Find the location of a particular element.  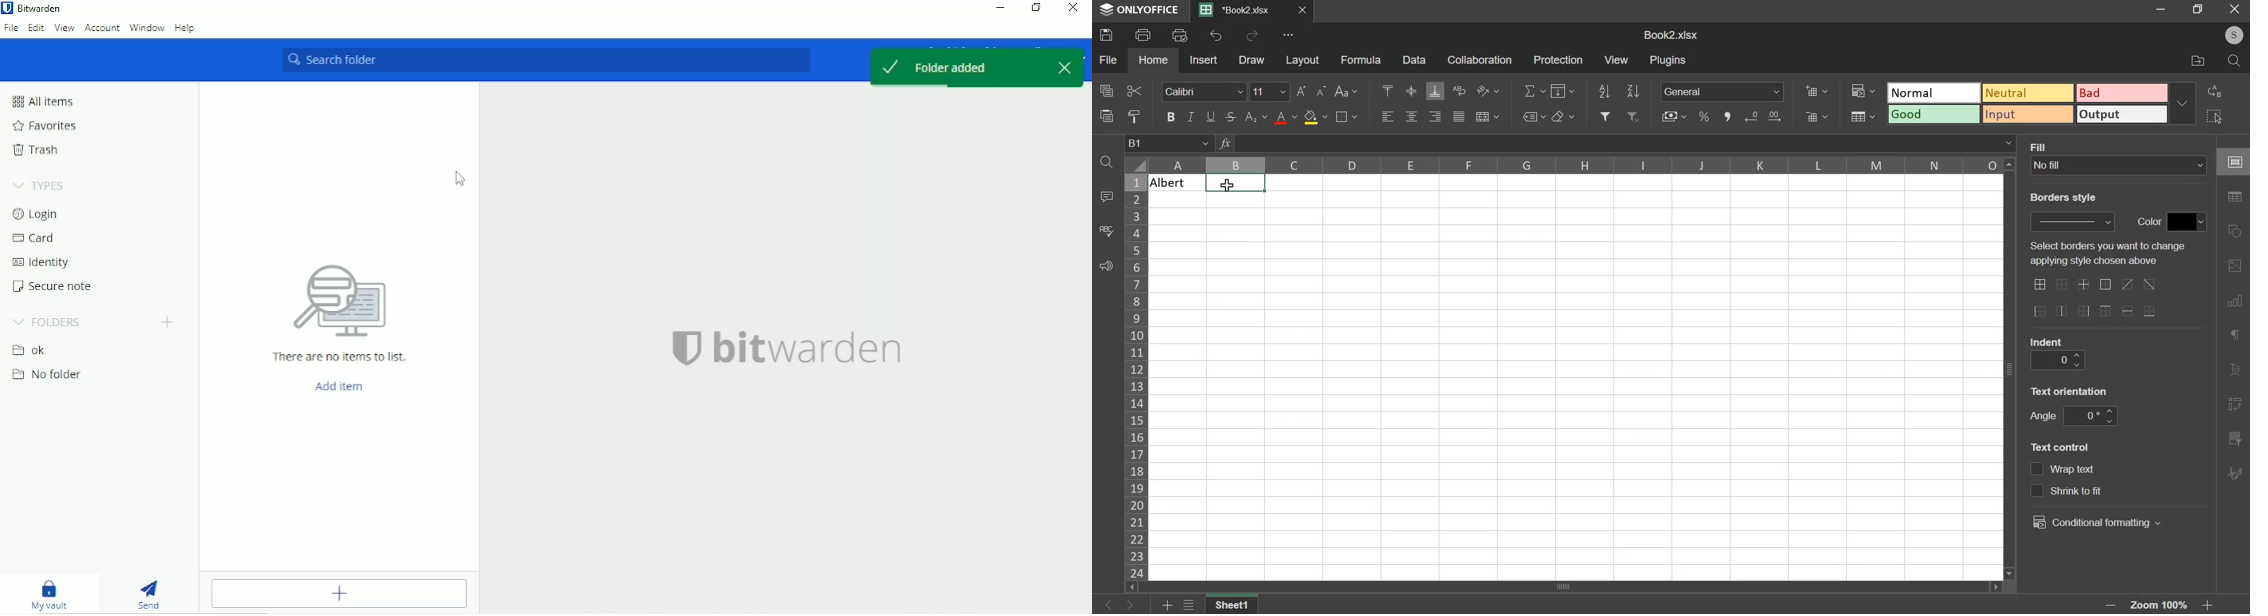

Secure note is located at coordinates (51, 287).